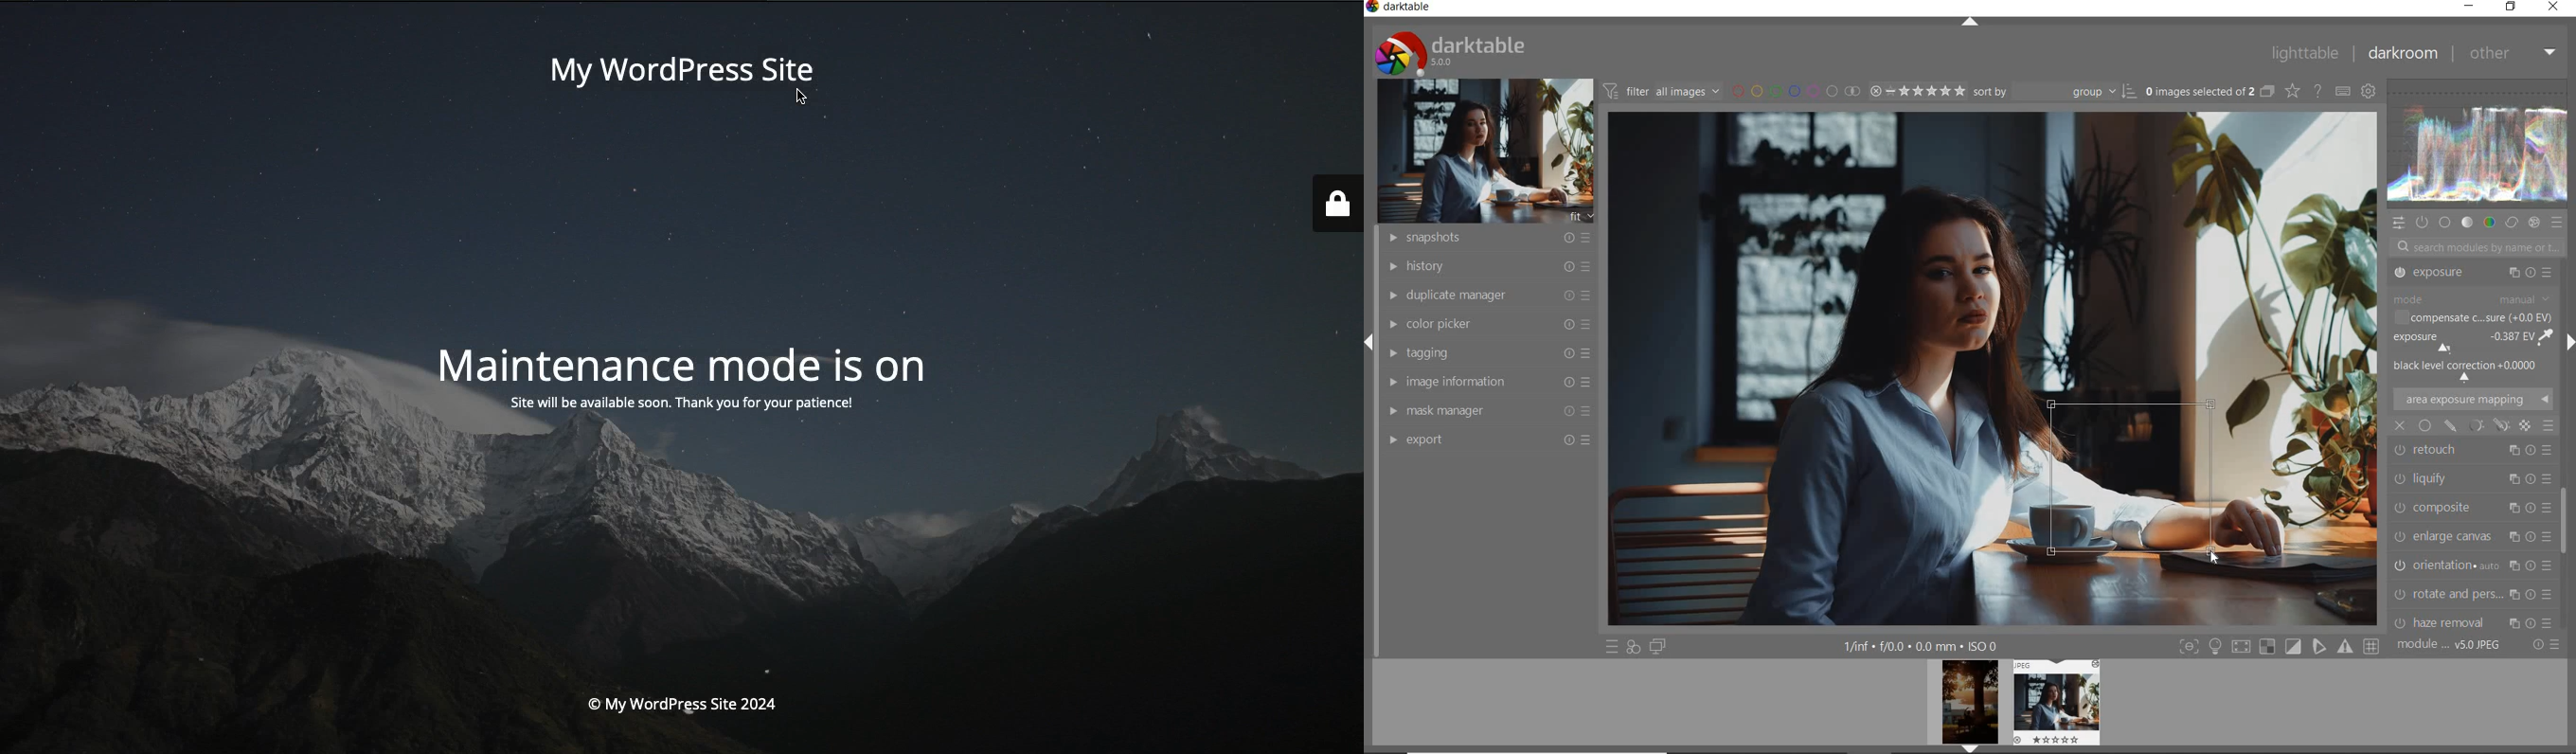 The image size is (2576, 756). What do you see at coordinates (2056, 702) in the screenshot?
I see `IMAGE PREVIEW` at bounding box center [2056, 702].